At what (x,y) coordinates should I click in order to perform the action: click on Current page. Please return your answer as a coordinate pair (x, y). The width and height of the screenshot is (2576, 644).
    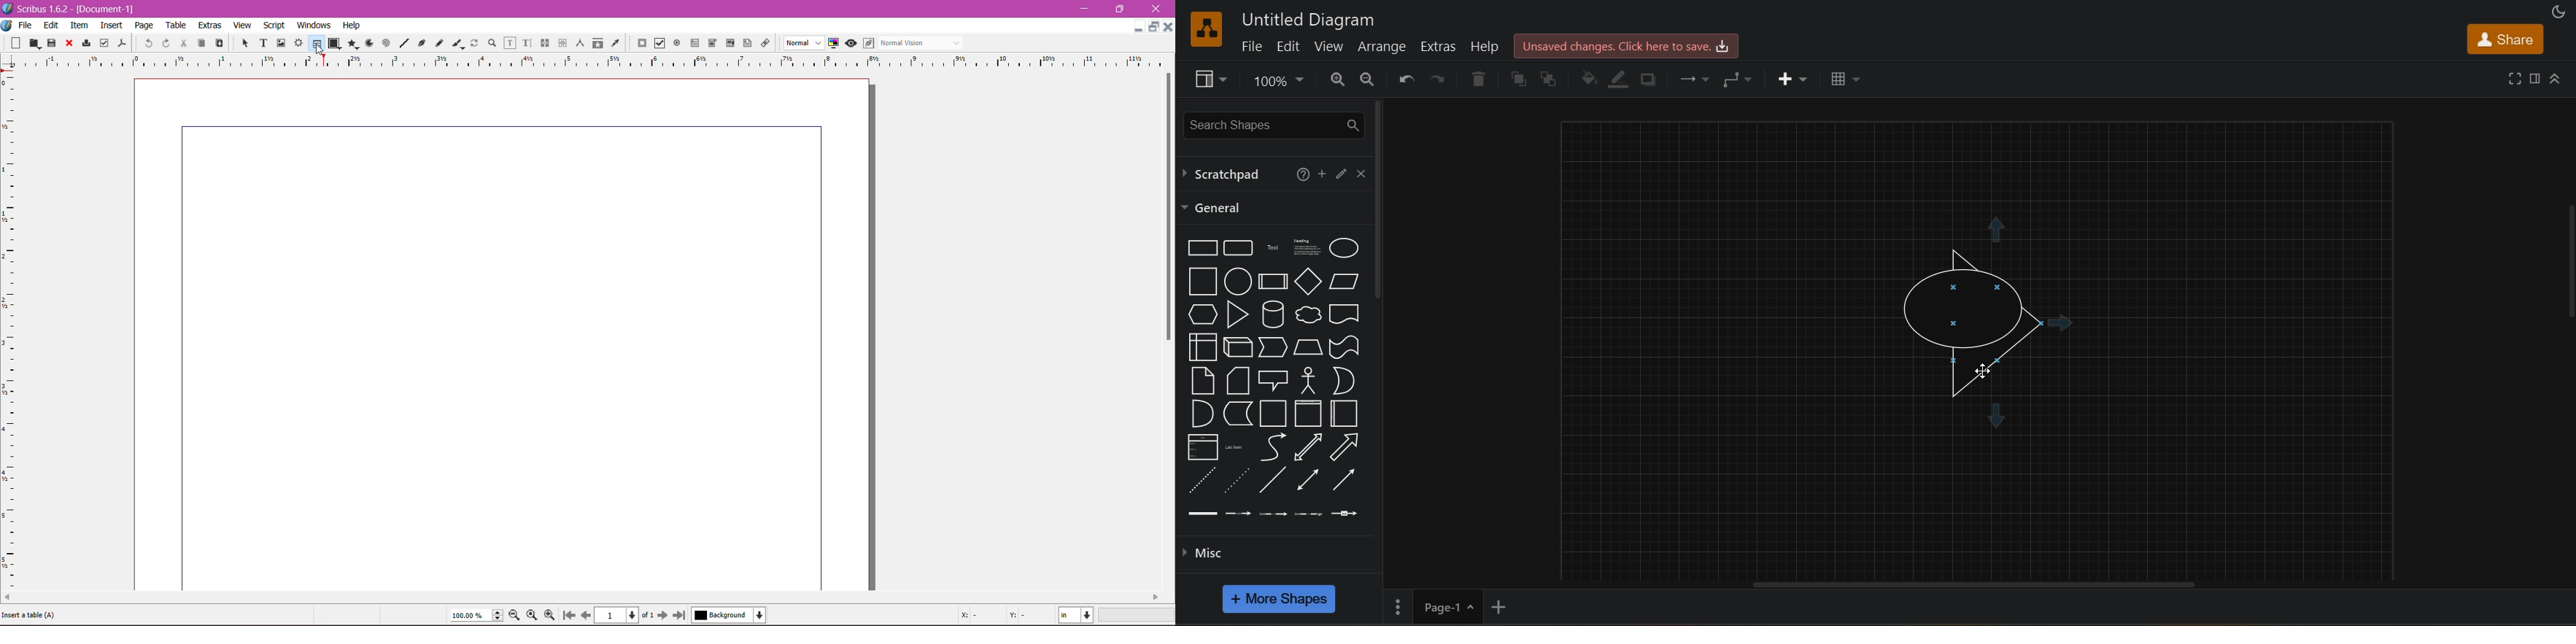
    Looking at the image, I should click on (505, 333).